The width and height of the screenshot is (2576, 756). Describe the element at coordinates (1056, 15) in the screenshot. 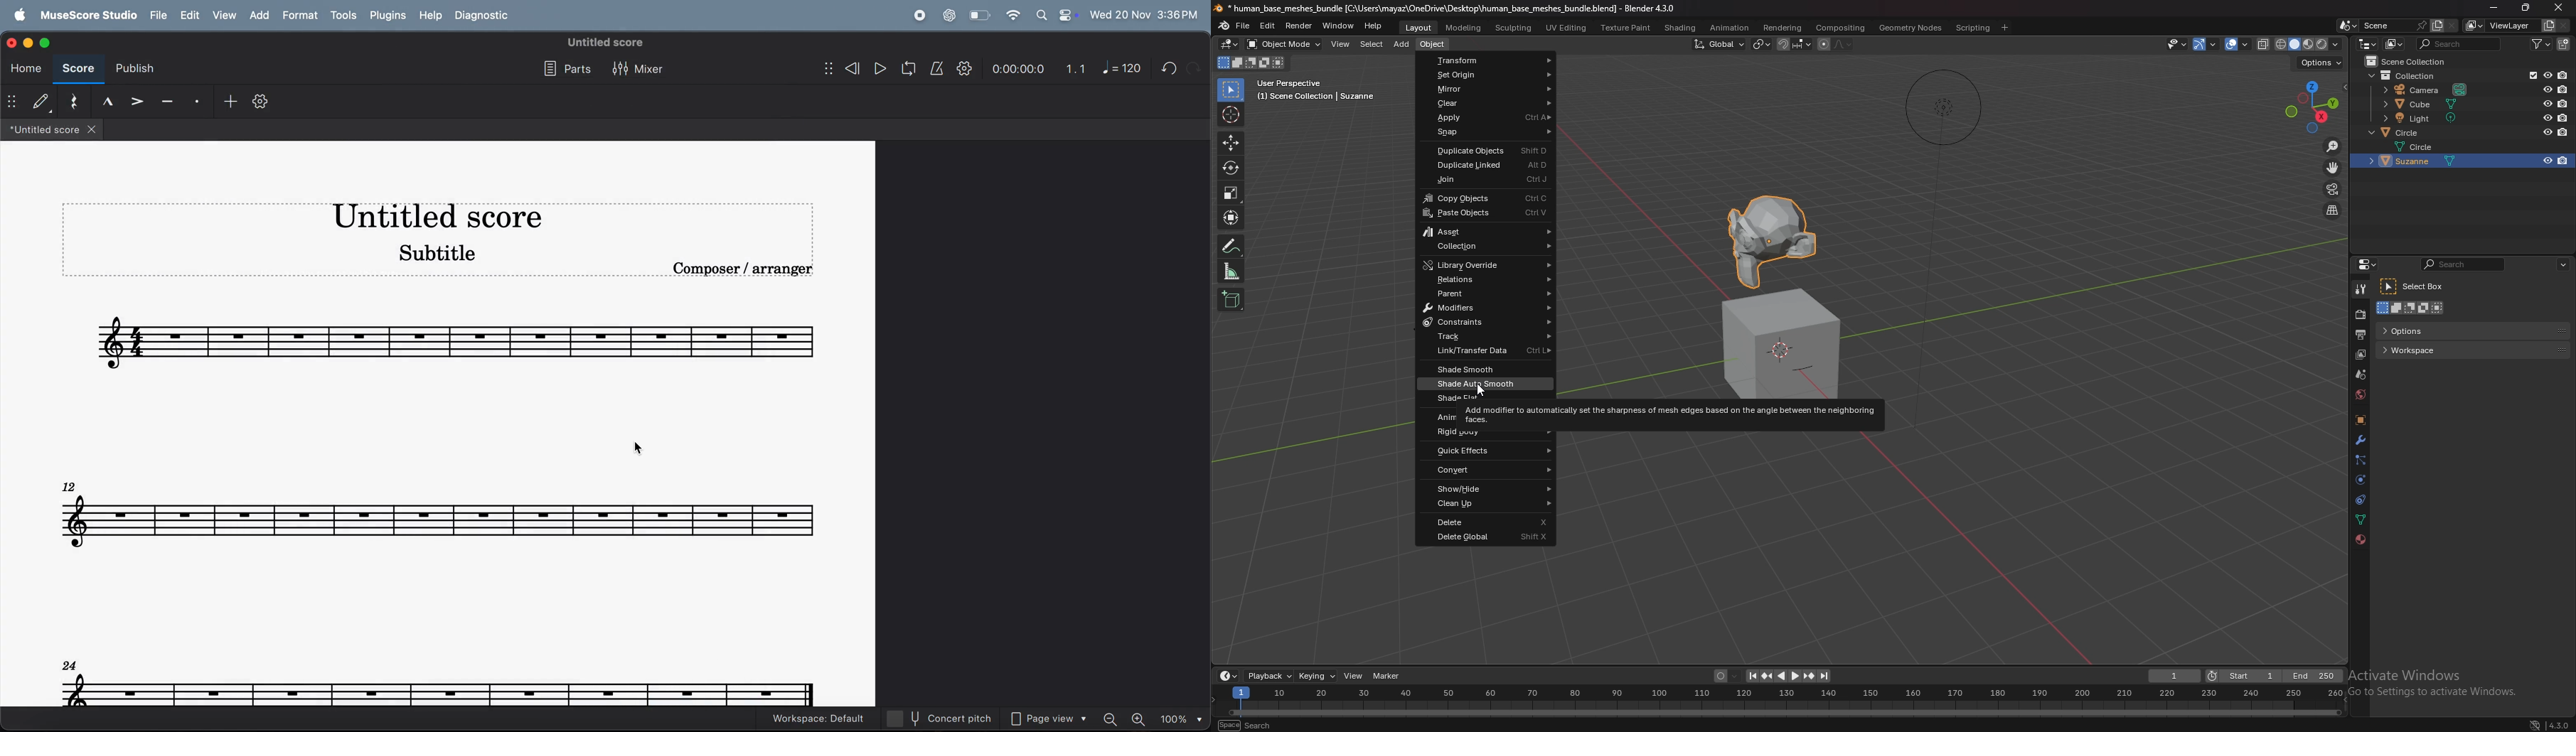

I see `apple widgets` at that location.